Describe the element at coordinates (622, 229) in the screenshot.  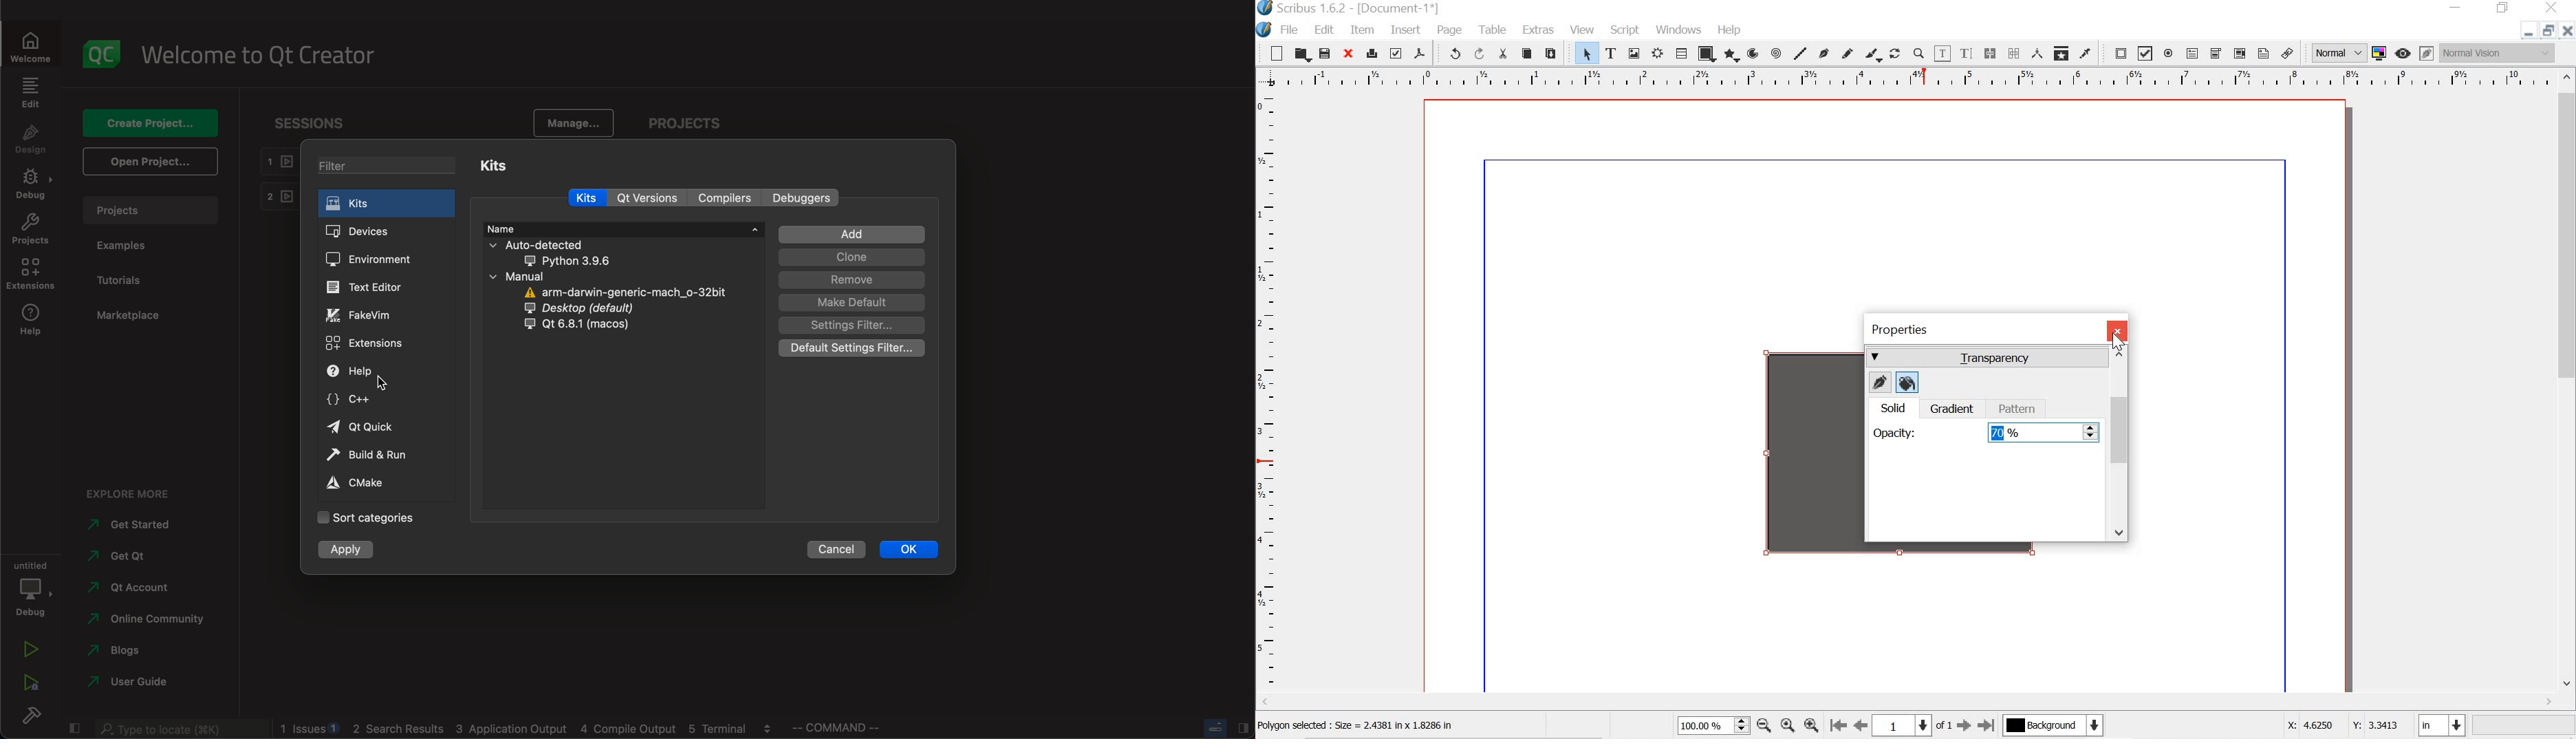
I see `name` at that location.